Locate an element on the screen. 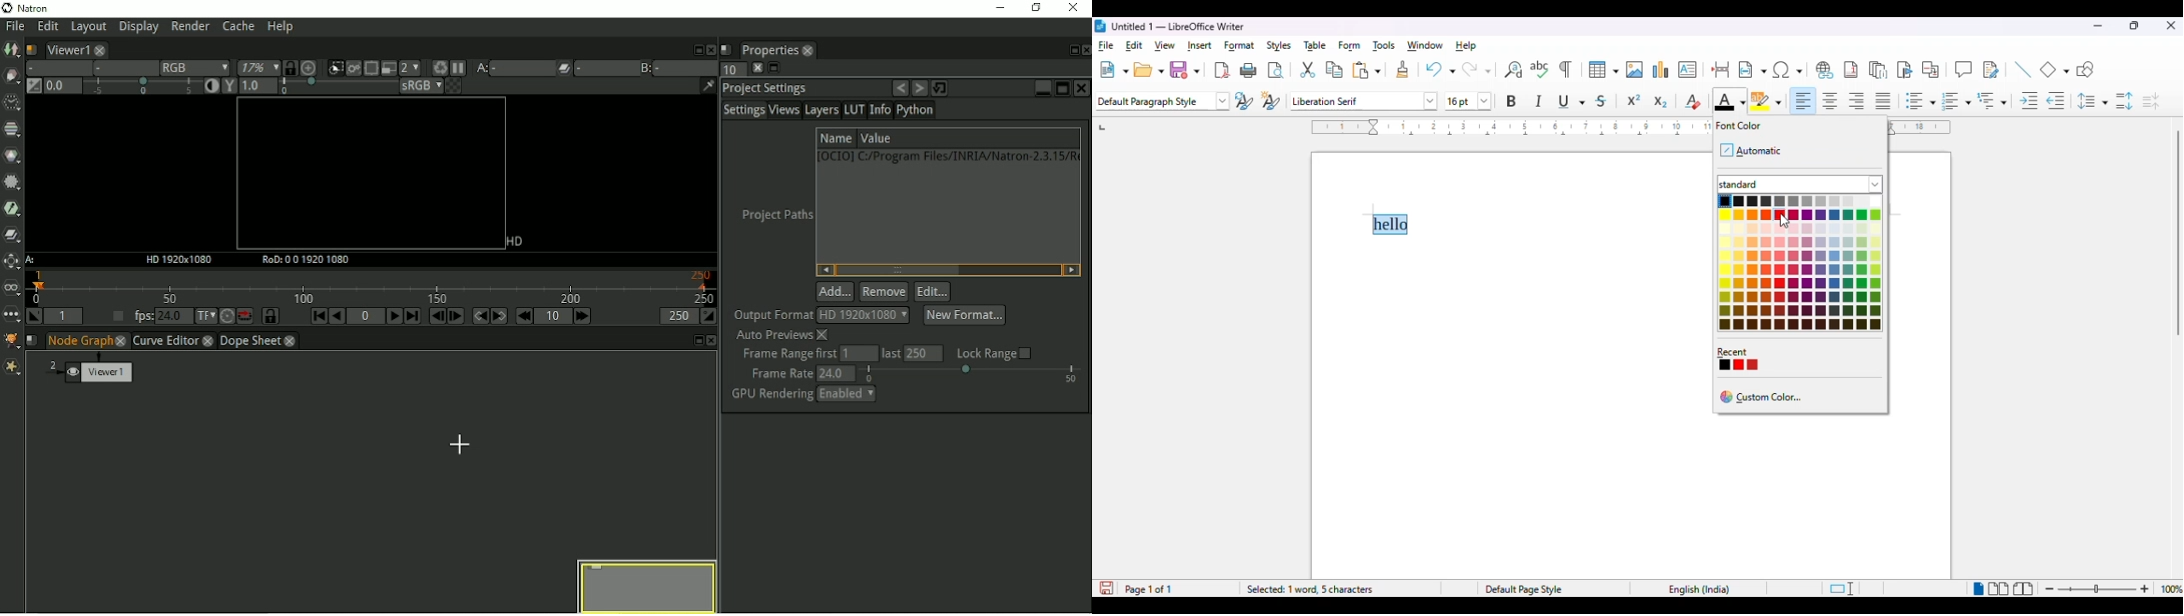 The width and height of the screenshot is (2184, 616). strikethrough is located at coordinates (1602, 102).